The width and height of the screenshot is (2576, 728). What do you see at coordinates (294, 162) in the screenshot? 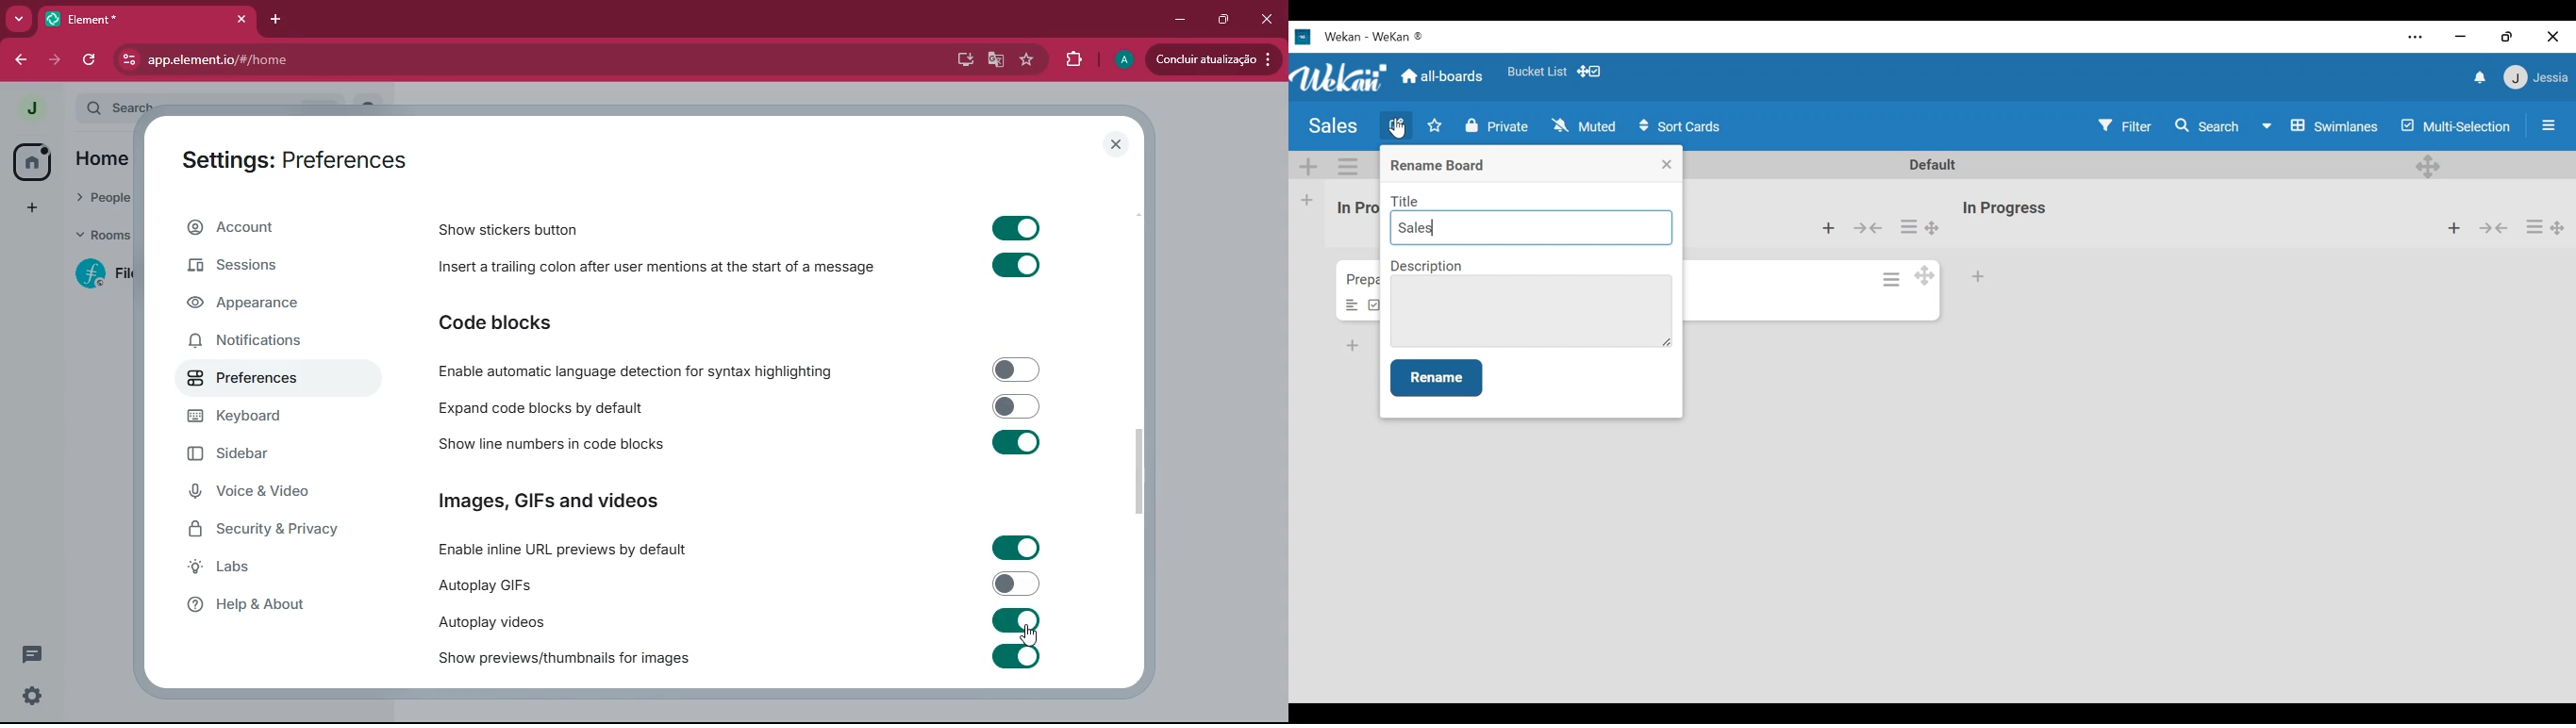
I see `Settings: Preferences` at bounding box center [294, 162].